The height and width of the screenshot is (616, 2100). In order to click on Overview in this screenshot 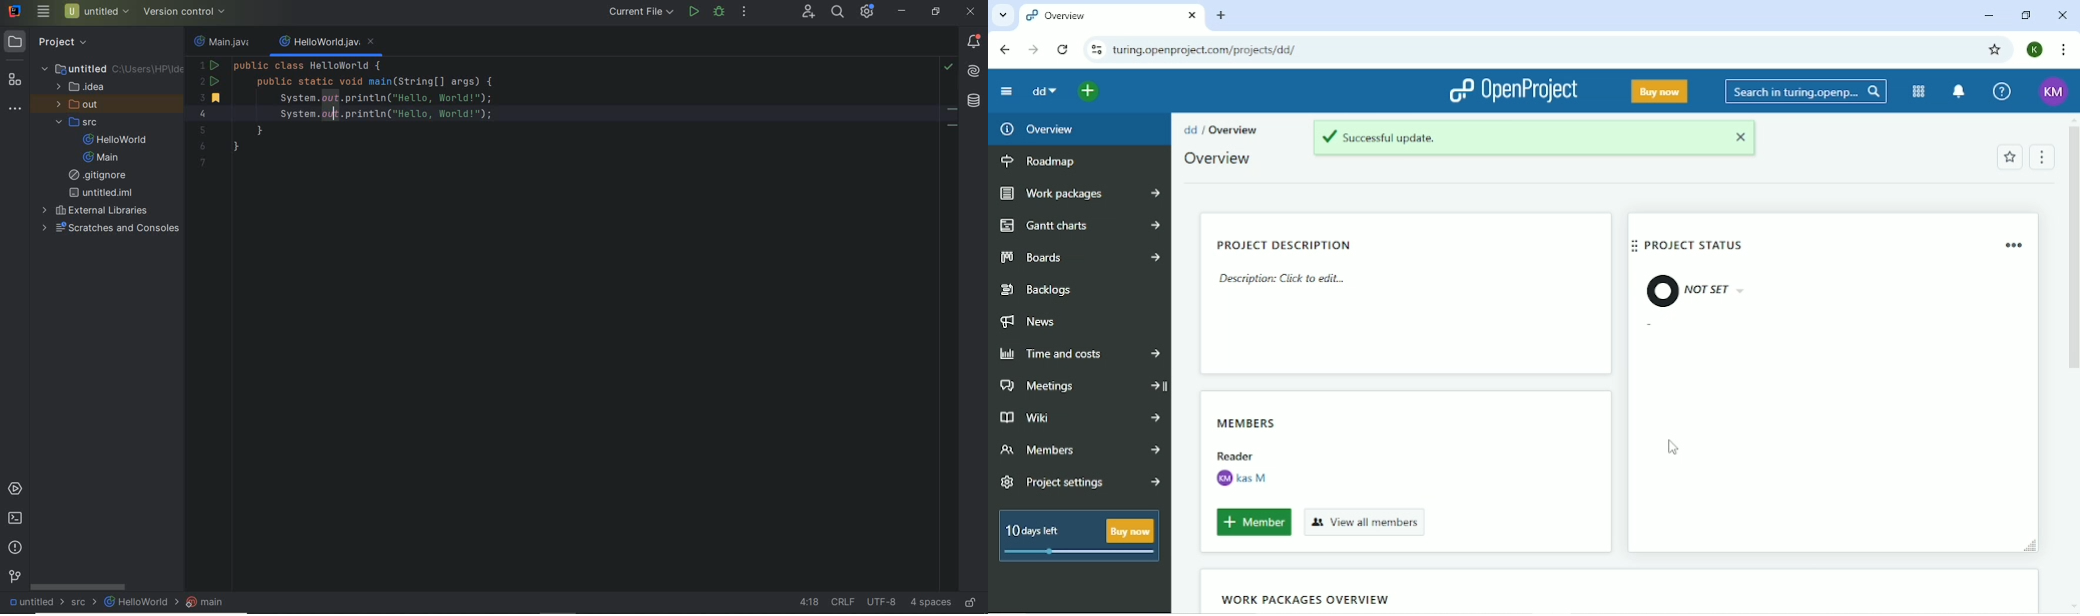, I will do `click(1220, 159)`.